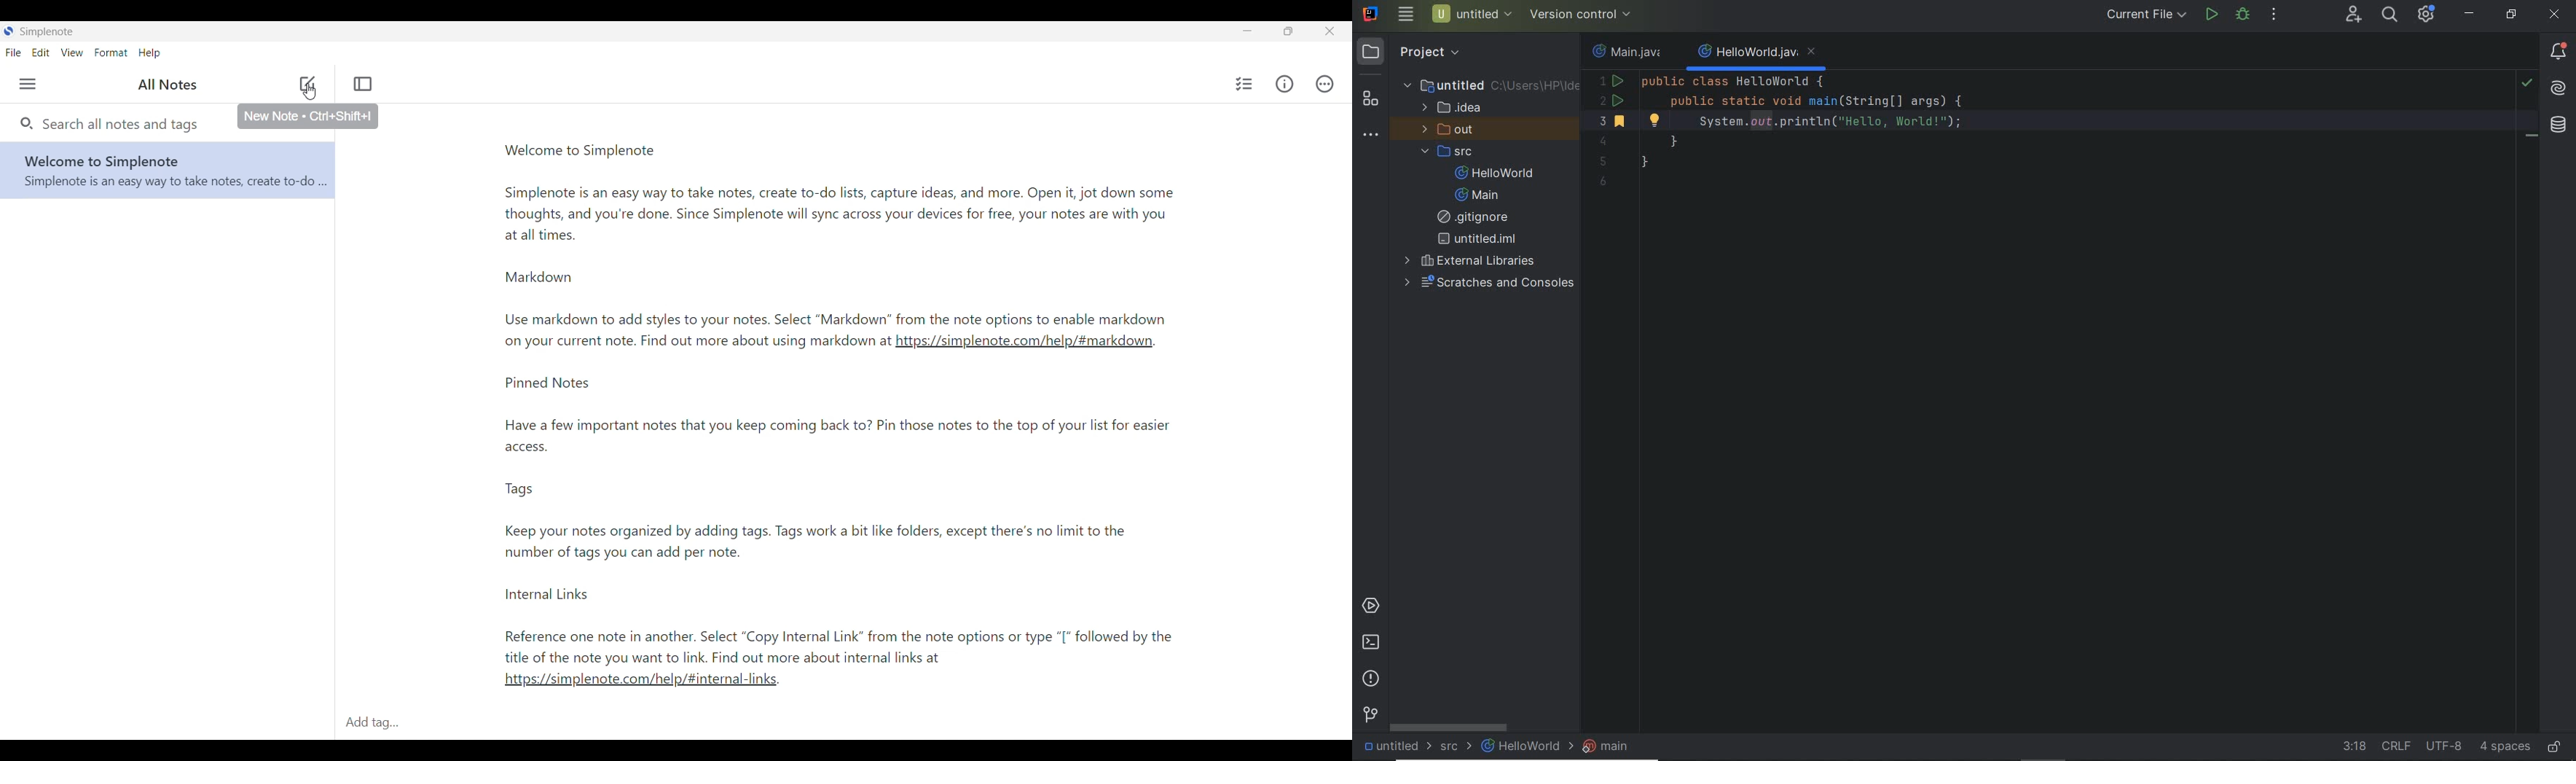 This screenshot has width=2576, height=784. Describe the element at coordinates (887, 228) in the screenshot. I see `Welcome text` at that location.